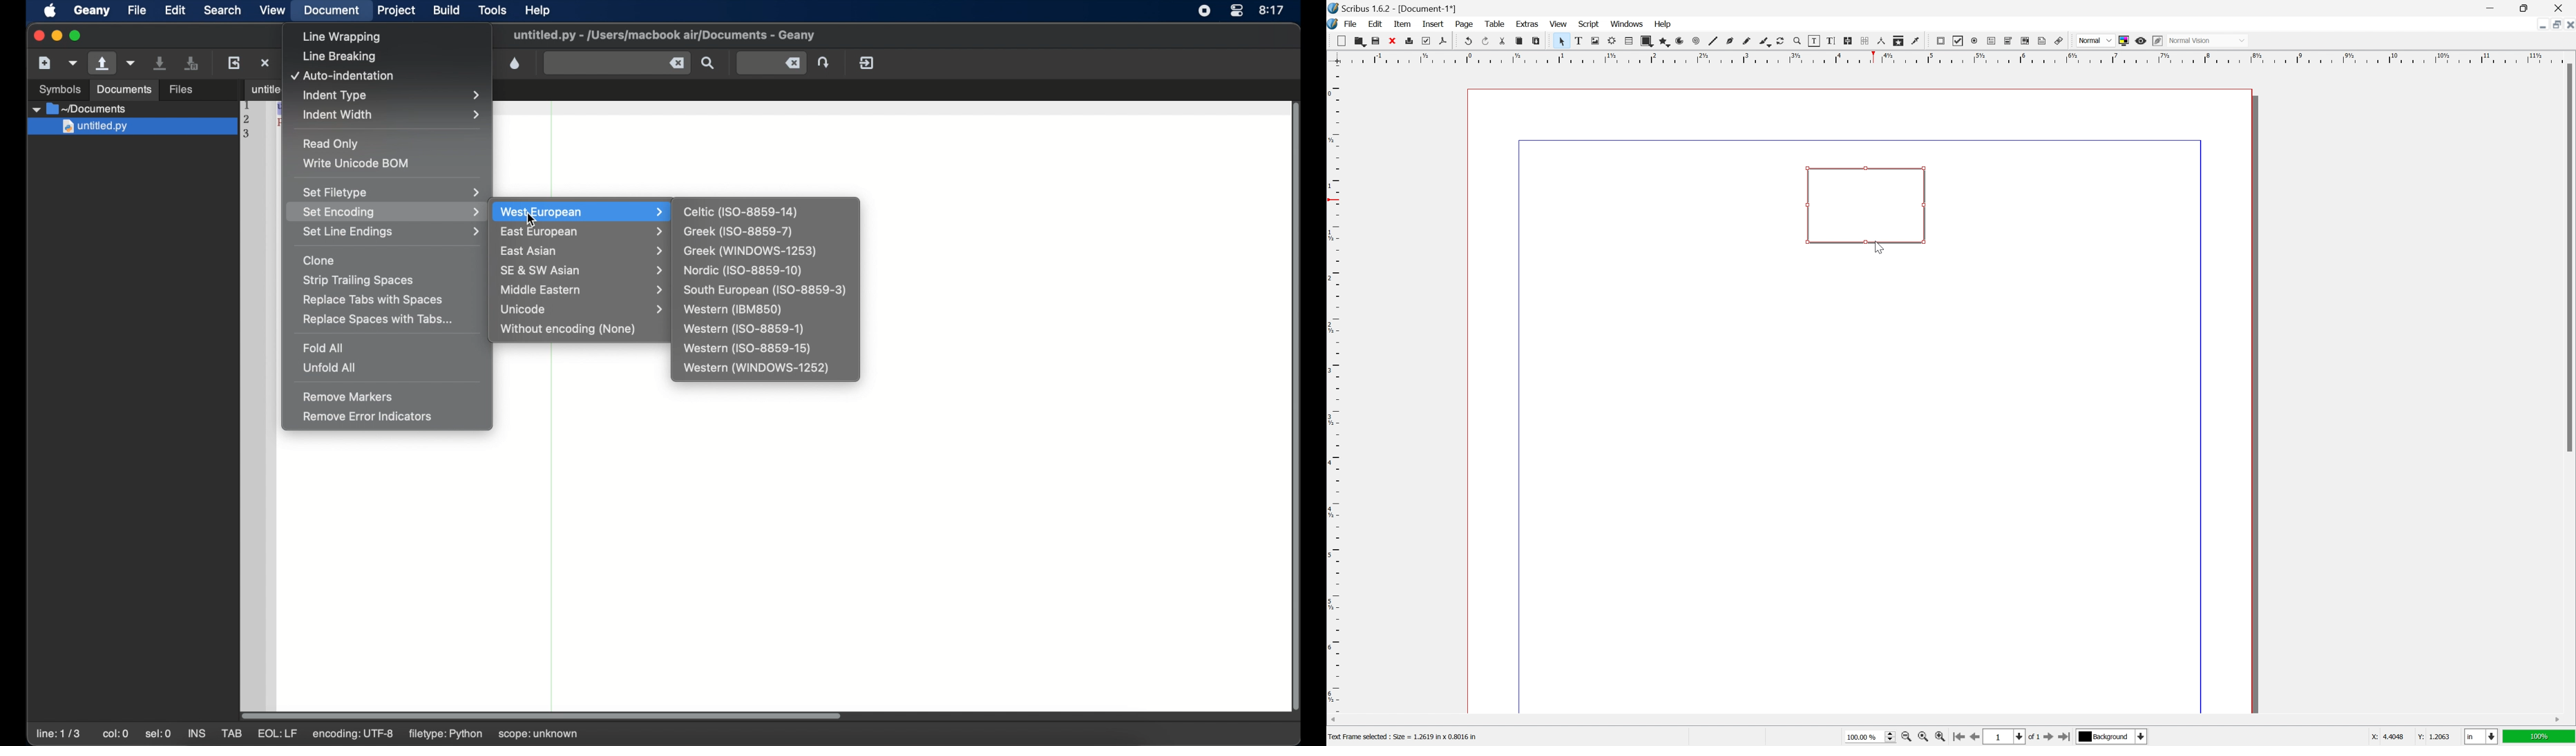 The height and width of the screenshot is (756, 2576). I want to click on table, so click(1495, 24).